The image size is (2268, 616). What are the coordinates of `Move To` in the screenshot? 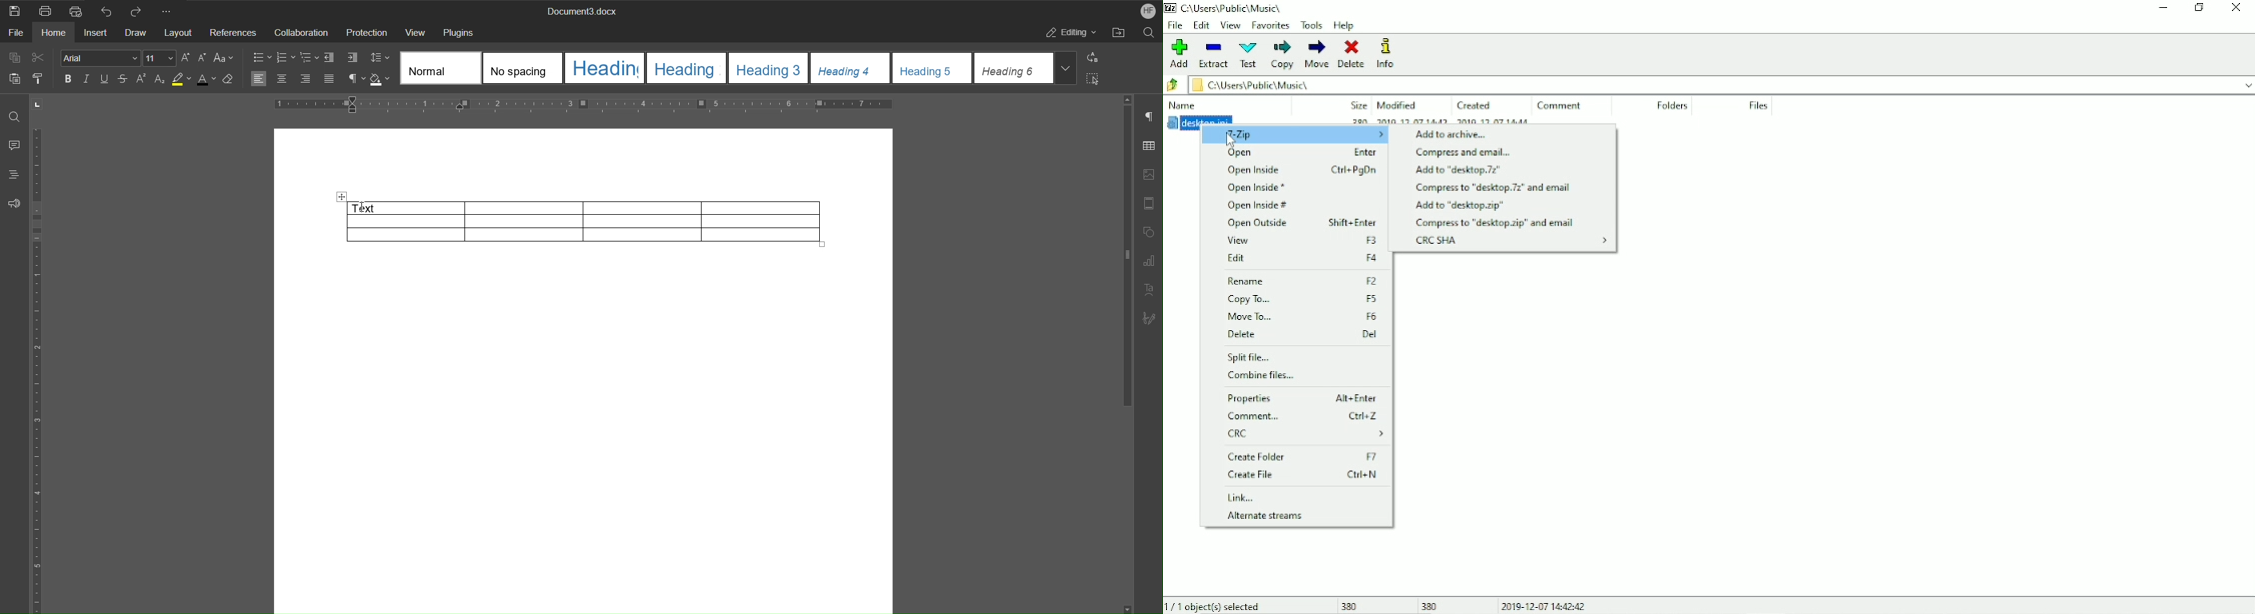 It's located at (1302, 316).